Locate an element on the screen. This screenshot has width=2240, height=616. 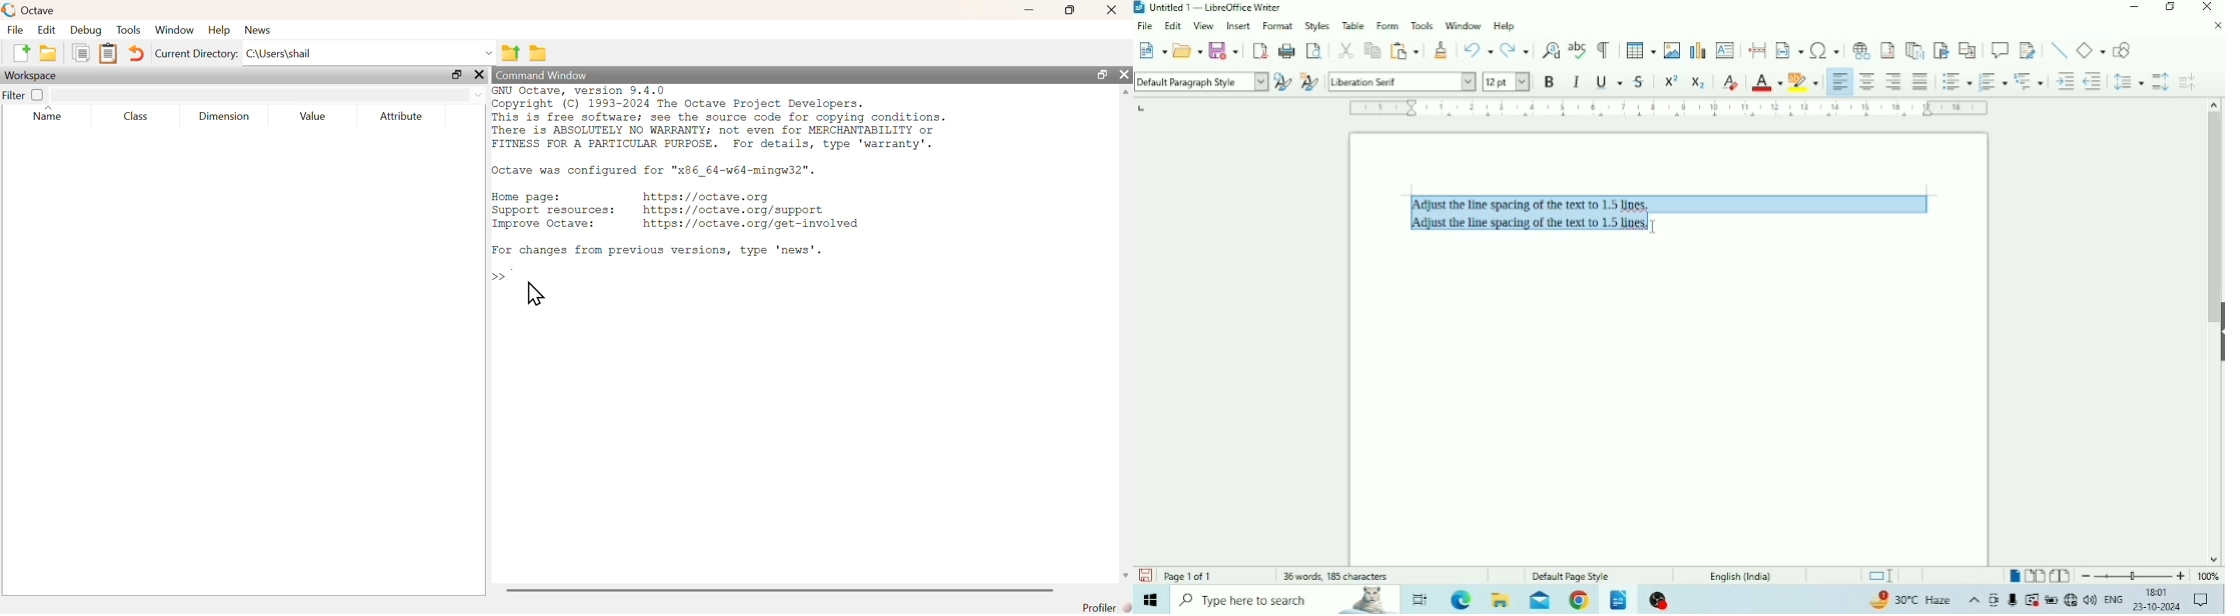
Charging, plugged in is located at coordinates (2051, 599).